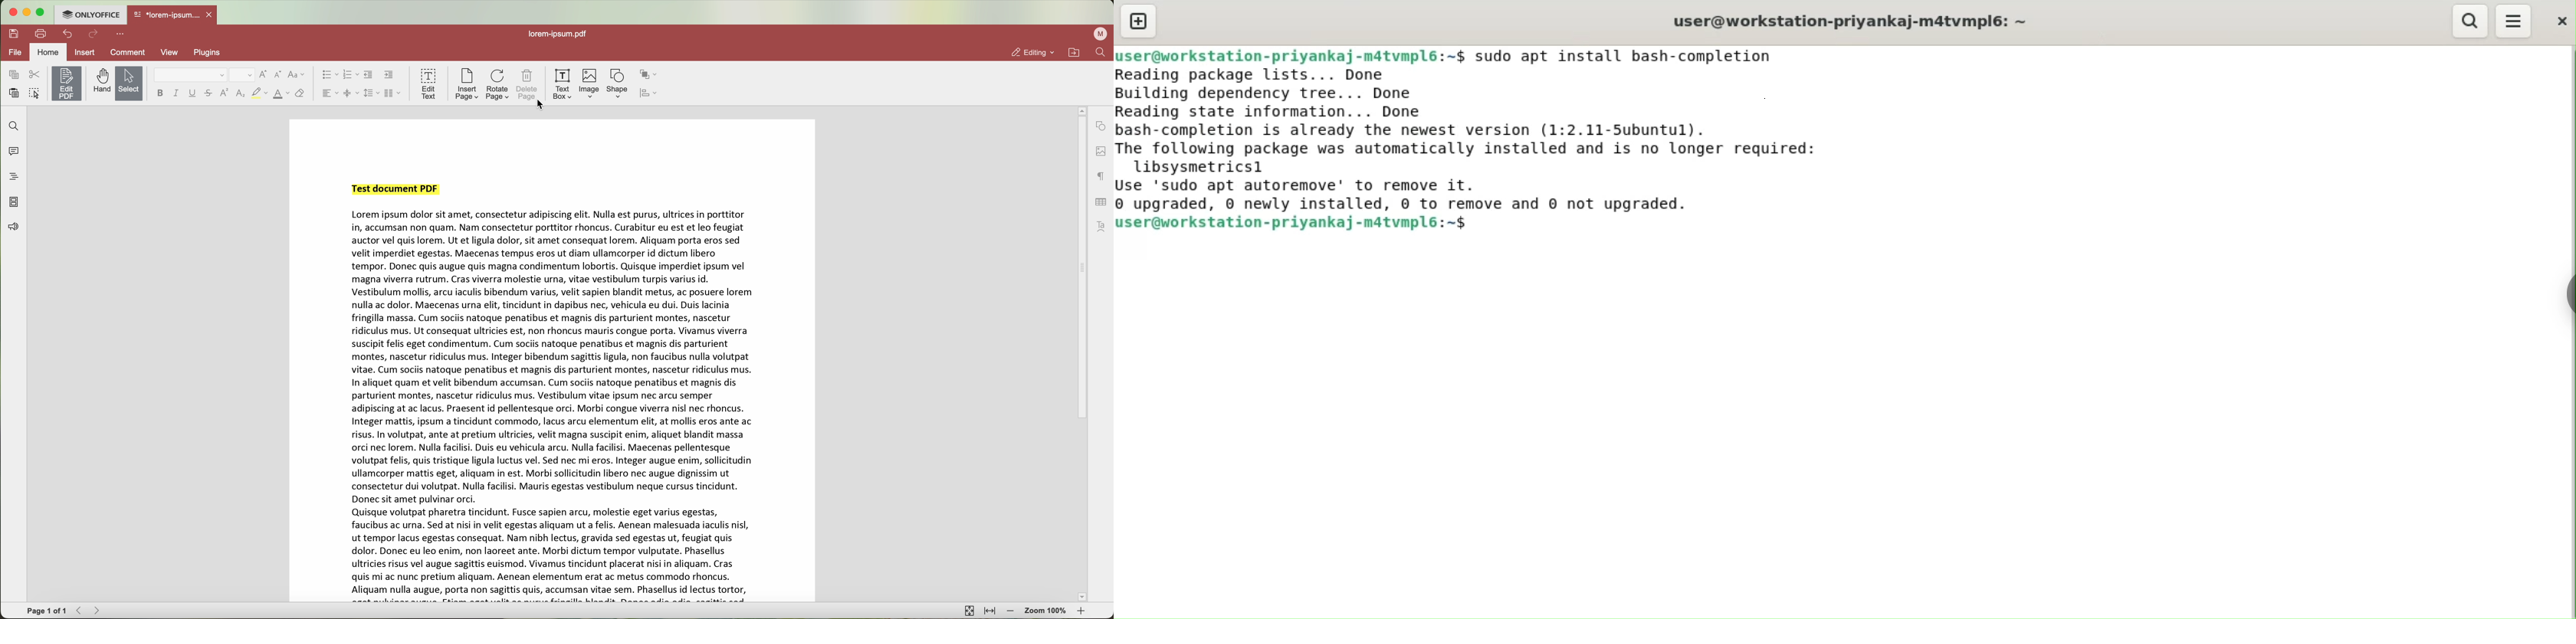 Image resolution: width=2576 pixels, height=644 pixels. Describe the element at coordinates (173, 16) in the screenshot. I see `open file` at that location.